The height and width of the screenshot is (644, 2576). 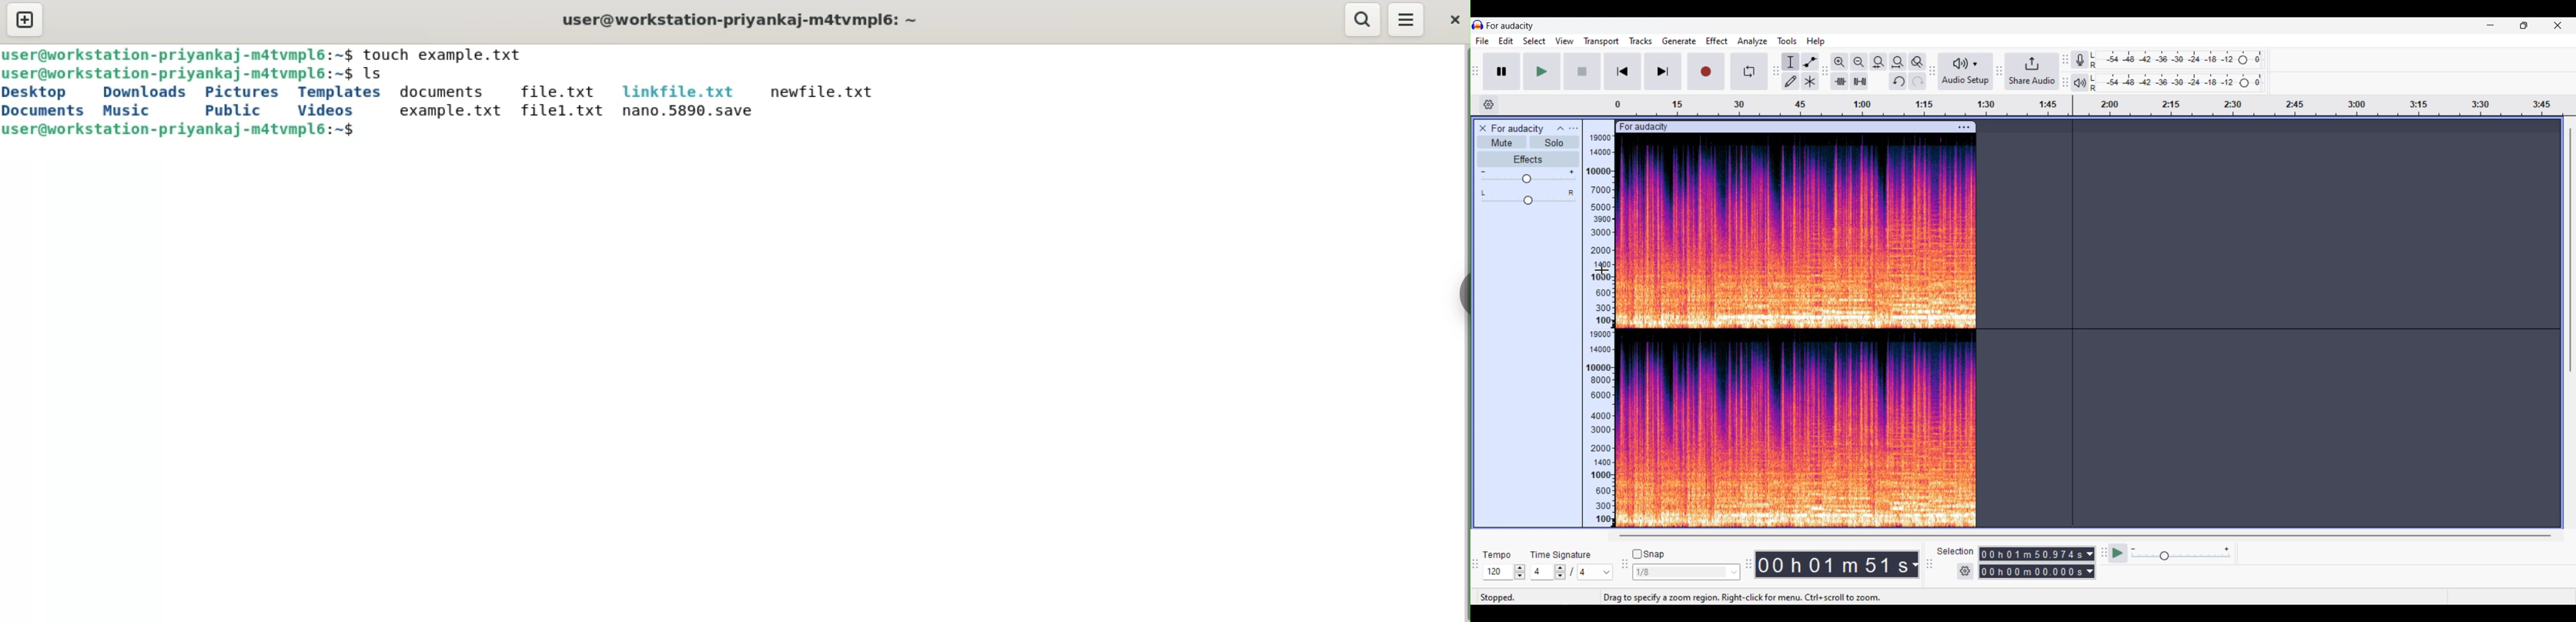 What do you see at coordinates (1478, 25) in the screenshot?
I see `Software logo` at bounding box center [1478, 25].